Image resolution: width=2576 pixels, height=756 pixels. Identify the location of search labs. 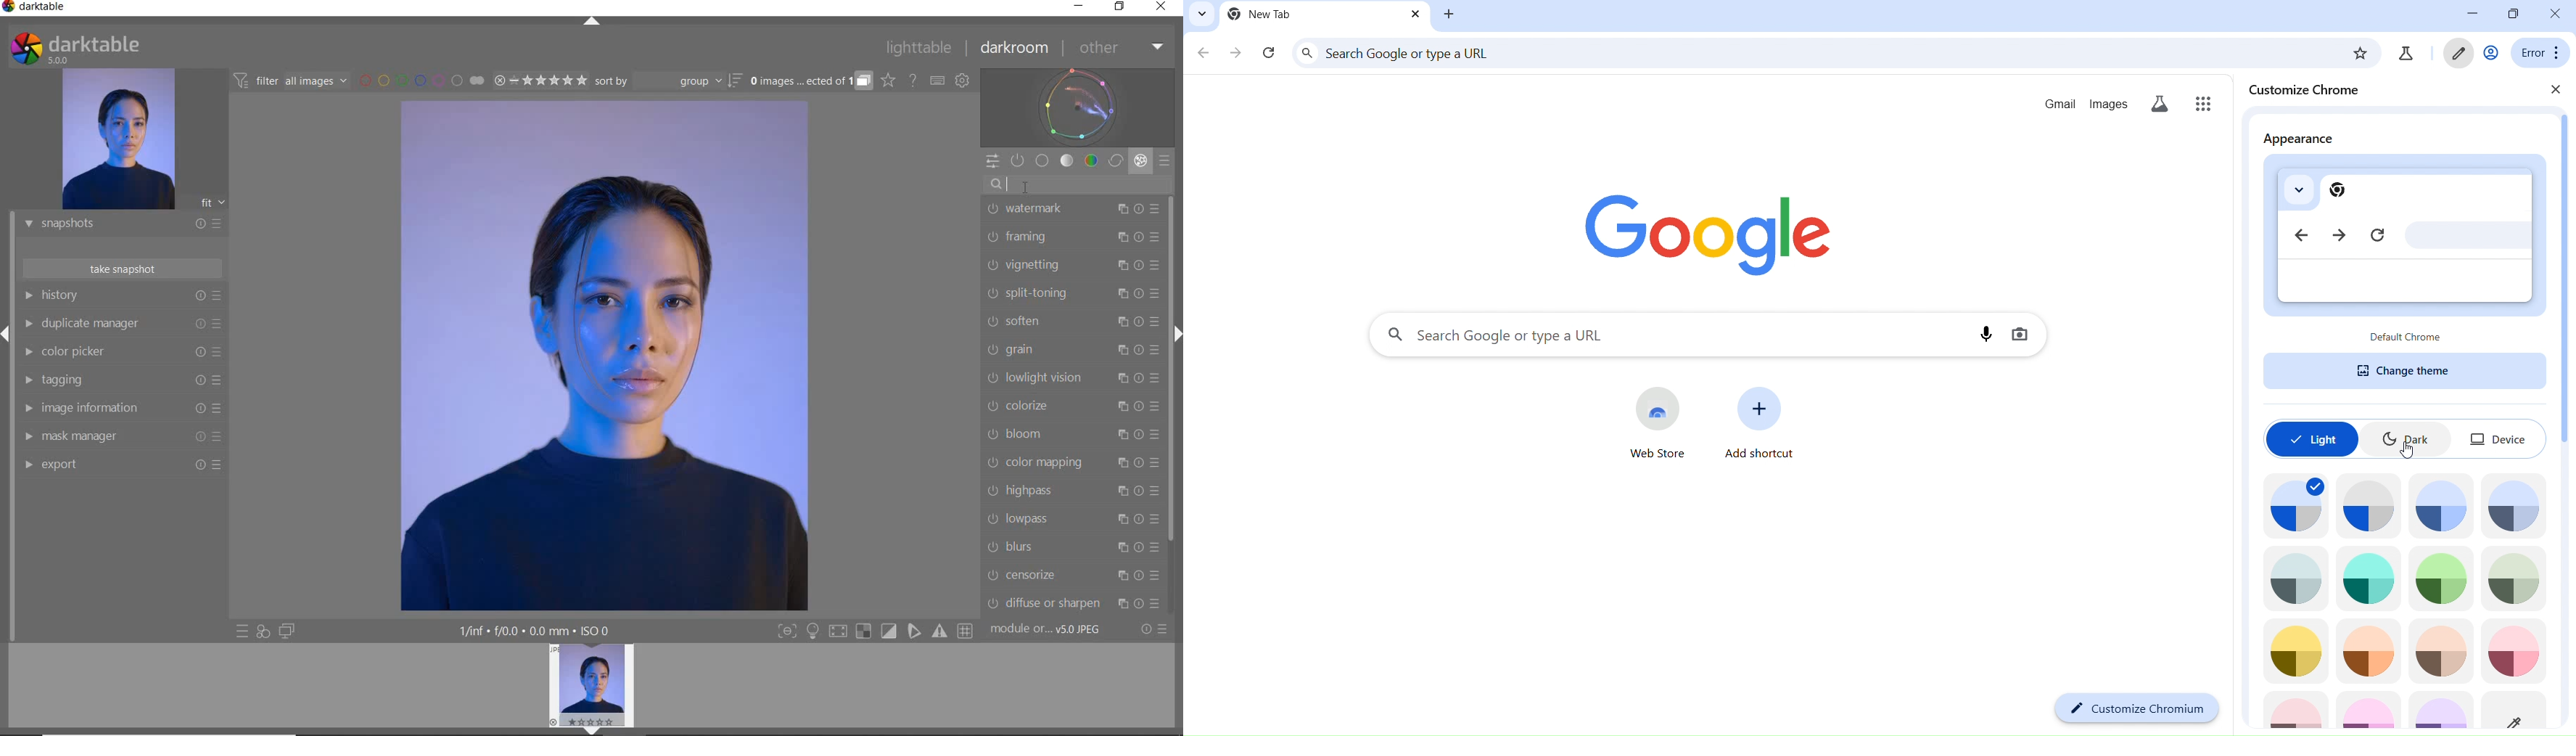
(2406, 53).